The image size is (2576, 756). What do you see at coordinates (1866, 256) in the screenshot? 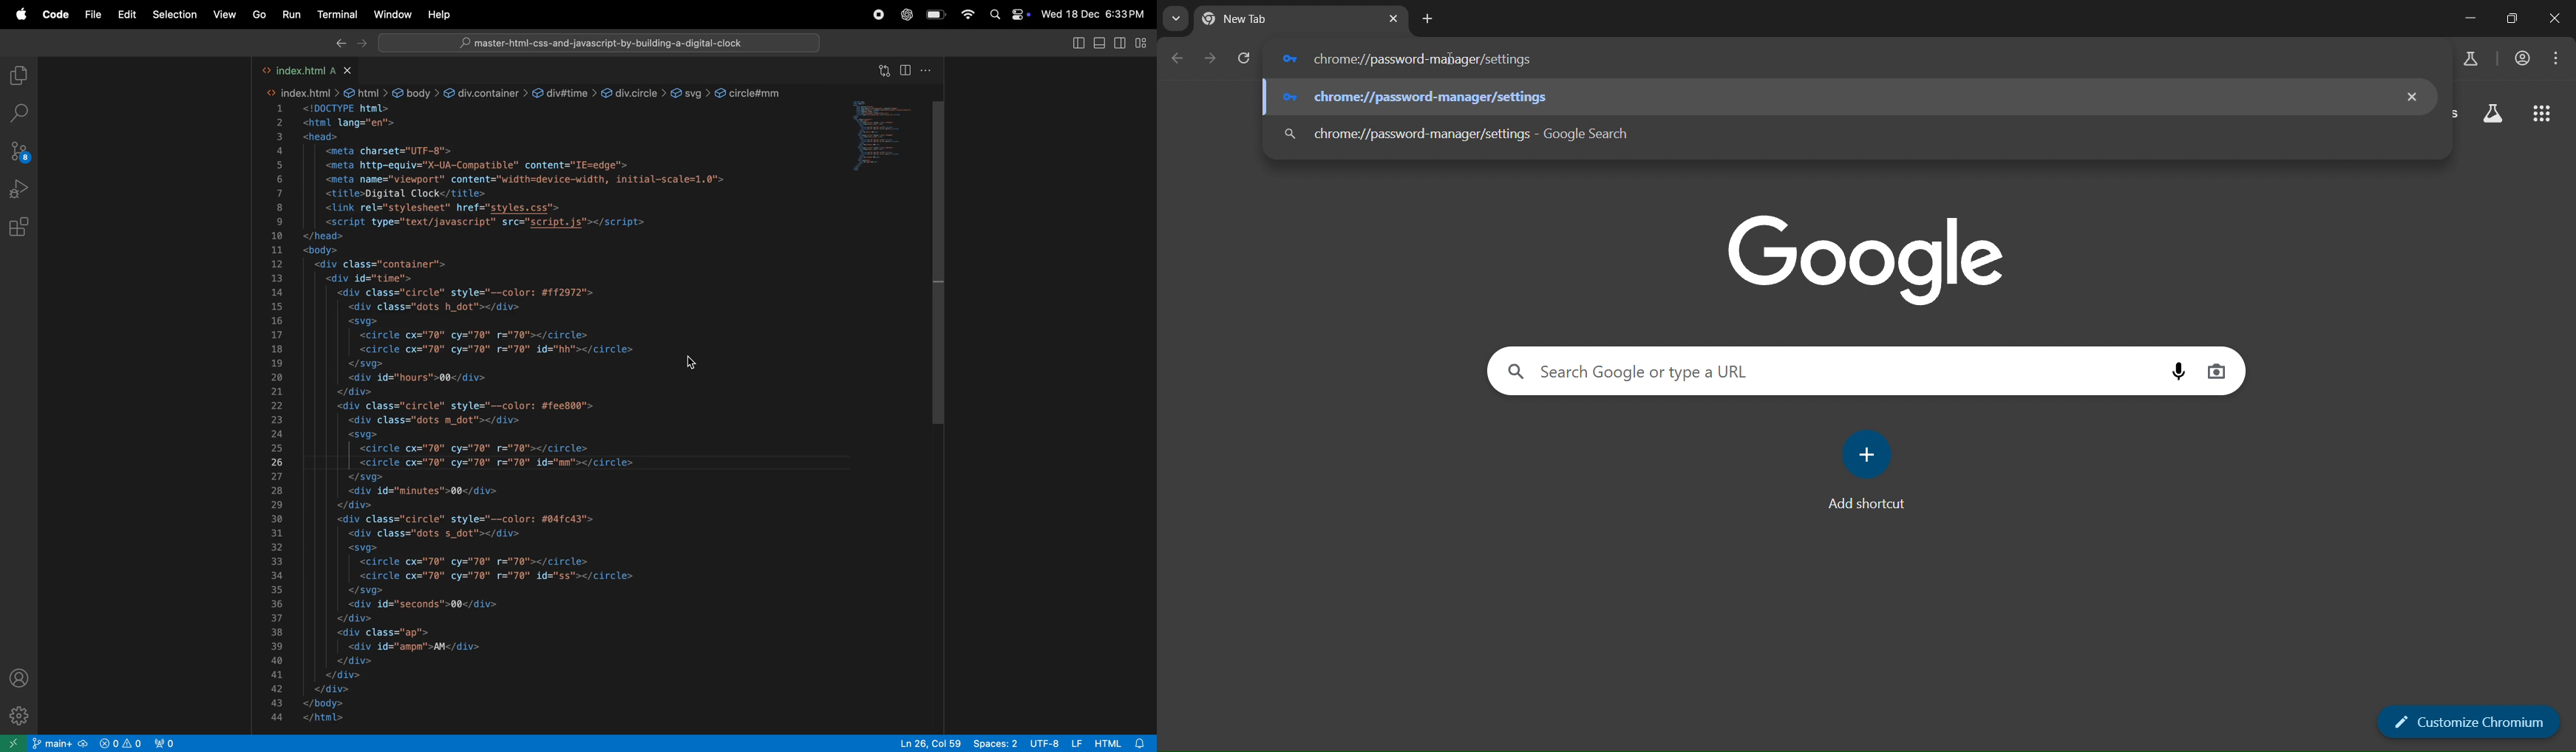
I see `Google` at bounding box center [1866, 256].